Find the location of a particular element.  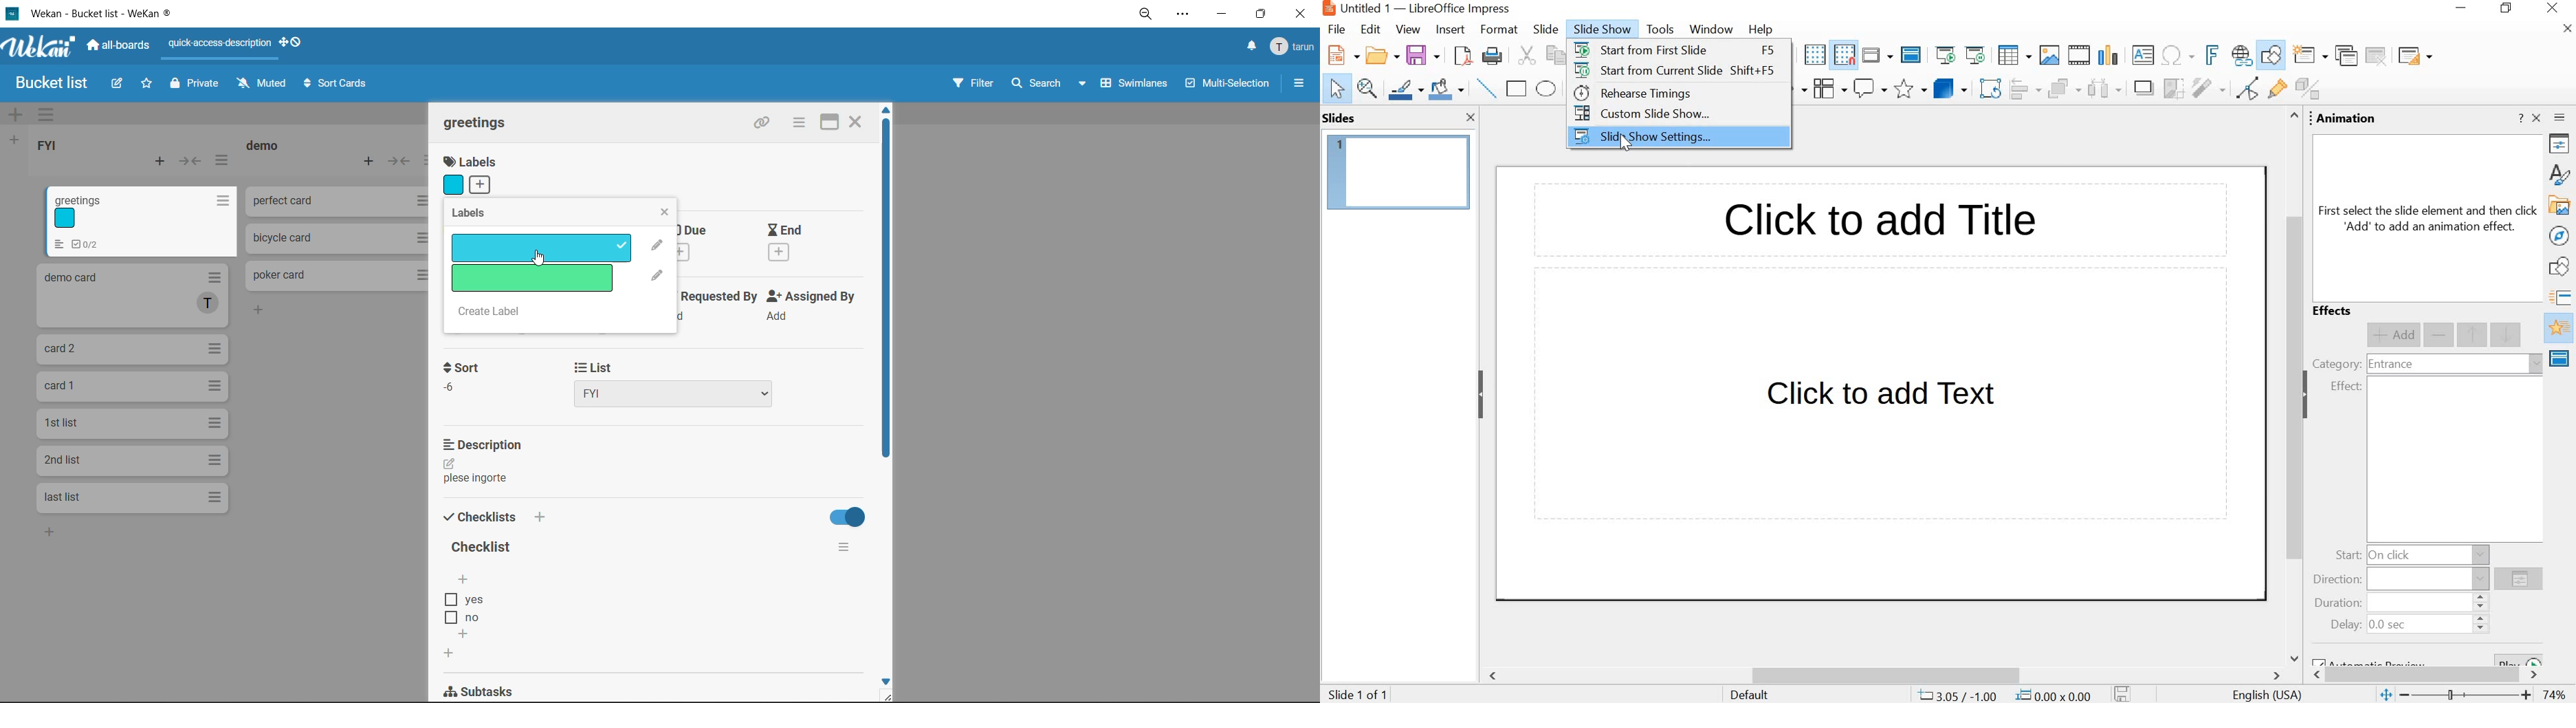

sort cards is located at coordinates (338, 83).